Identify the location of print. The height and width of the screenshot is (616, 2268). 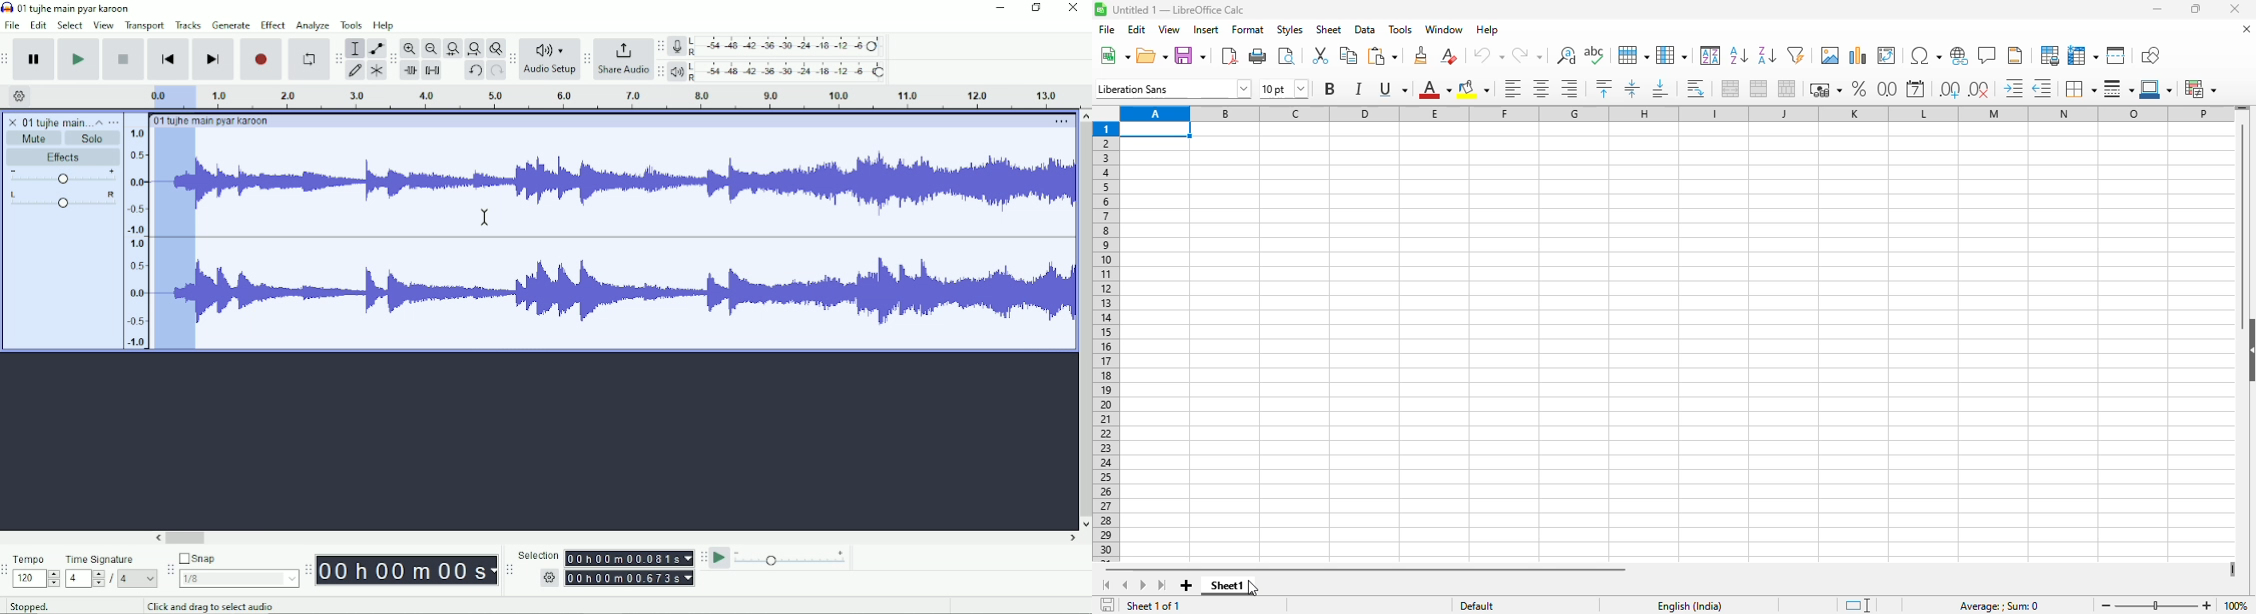
(1258, 56).